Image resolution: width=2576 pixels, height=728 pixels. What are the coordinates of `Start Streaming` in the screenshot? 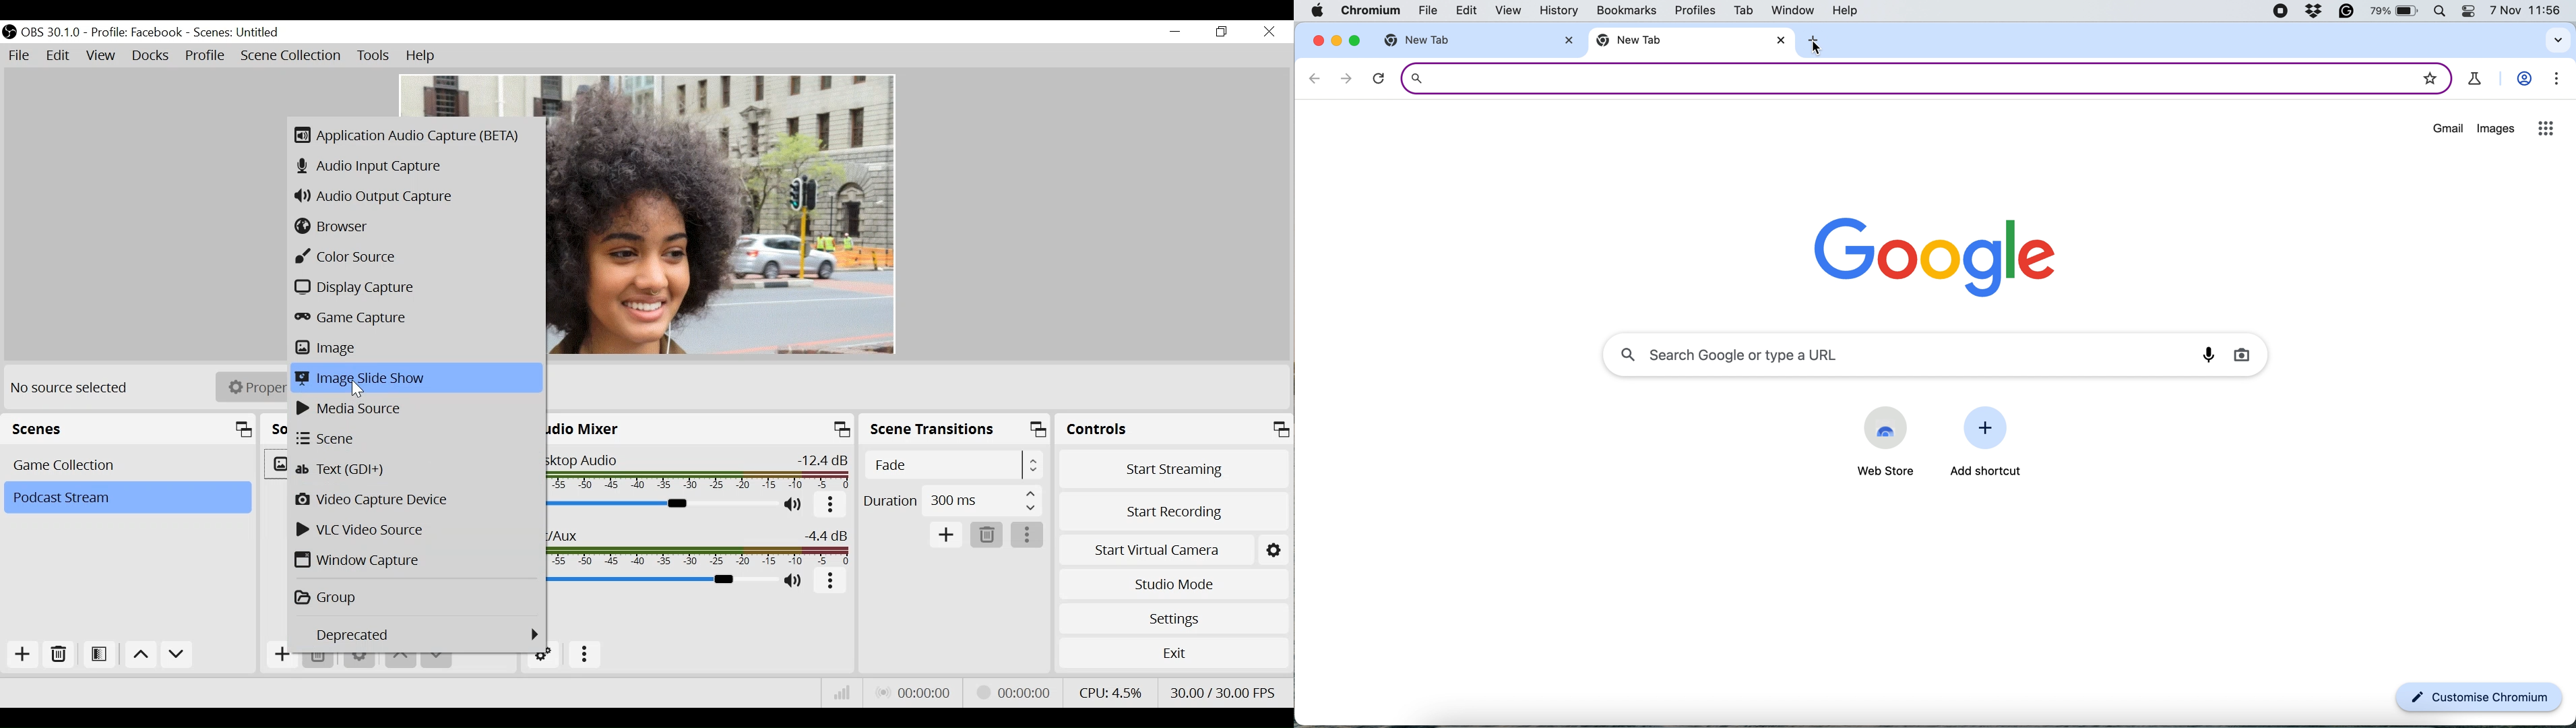 It's located at (1174, 468).